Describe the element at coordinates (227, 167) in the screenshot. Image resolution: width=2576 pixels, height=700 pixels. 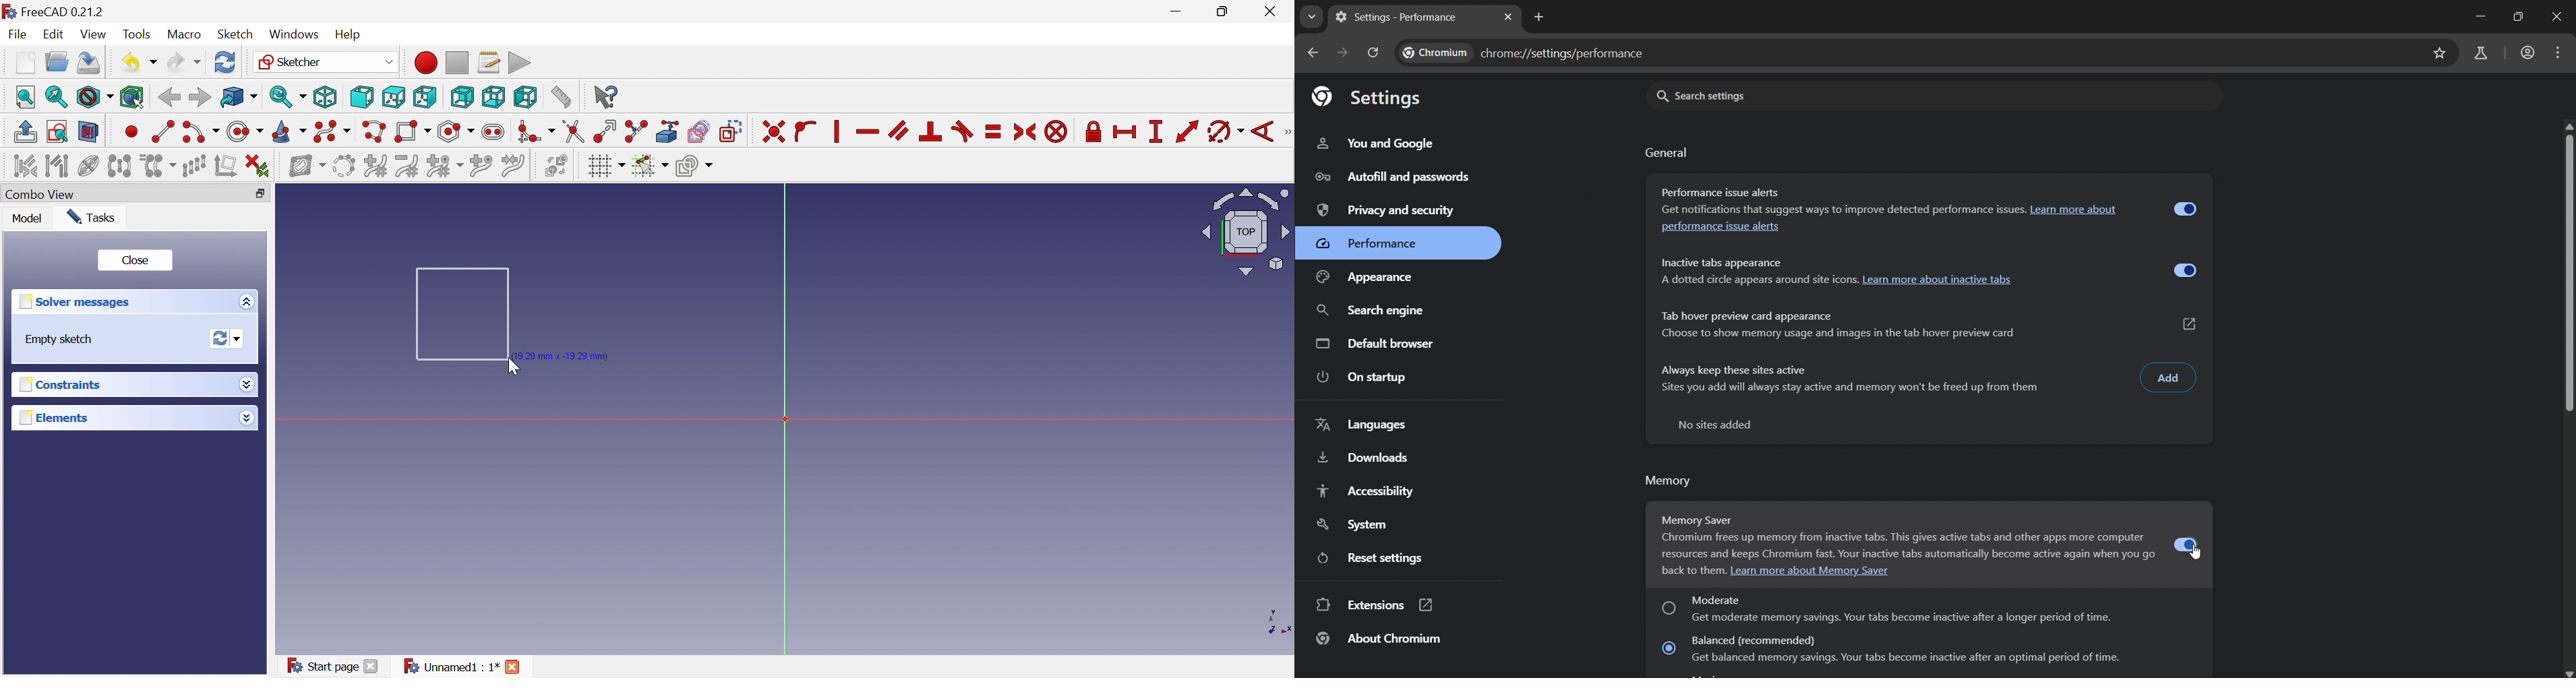
I see `Remove axes alignment` at that location.